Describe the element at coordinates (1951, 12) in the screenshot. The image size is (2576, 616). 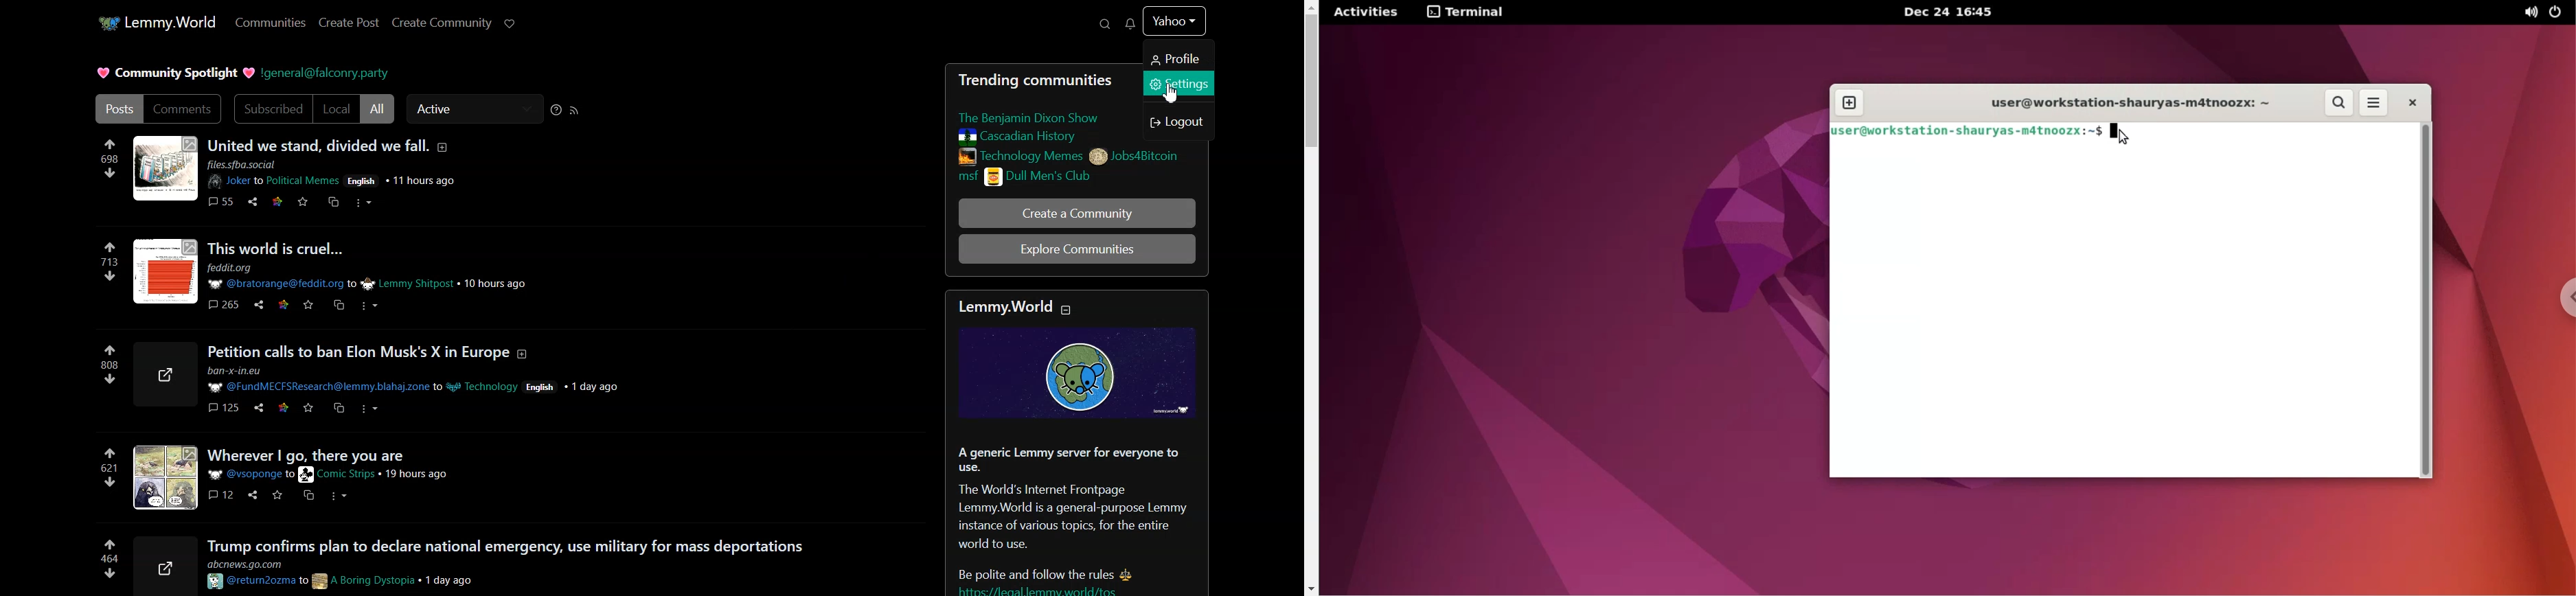
I see `Dec 24 16'45` at that location.